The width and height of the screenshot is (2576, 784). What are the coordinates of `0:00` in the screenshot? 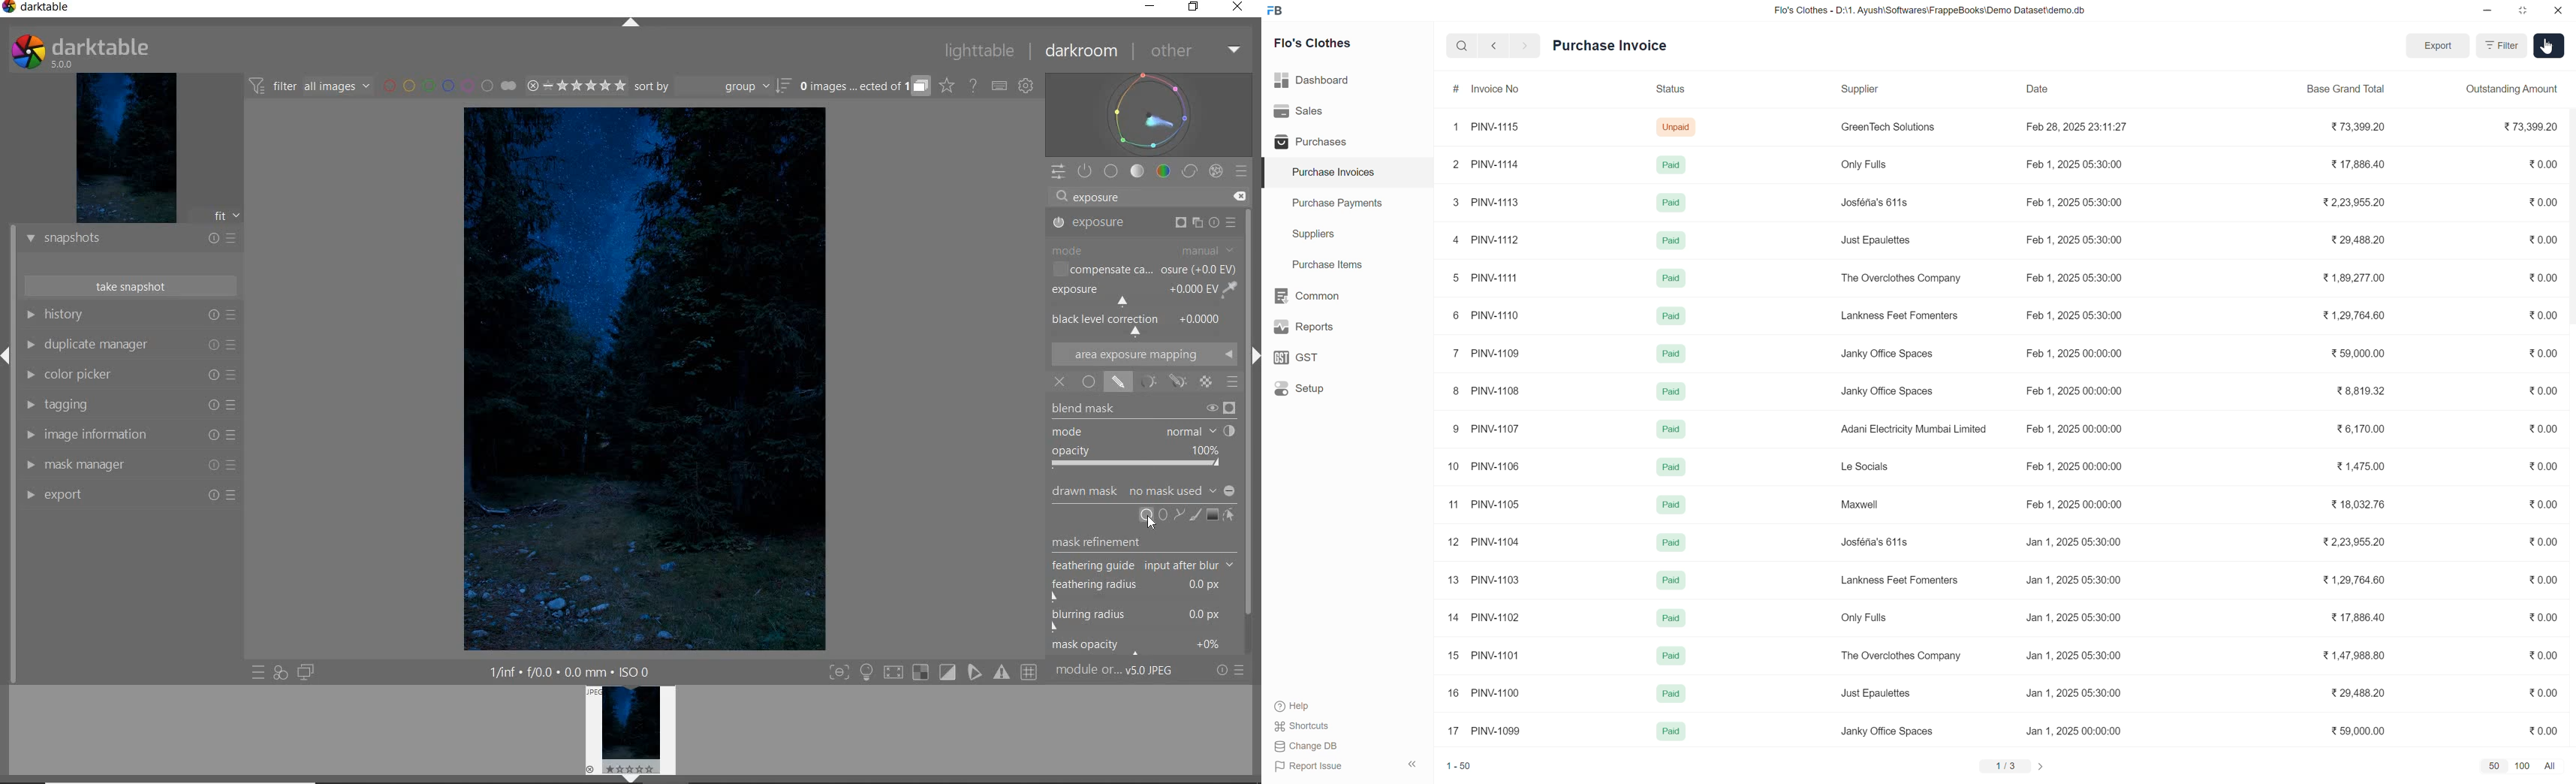 It's located at (2543, 542).